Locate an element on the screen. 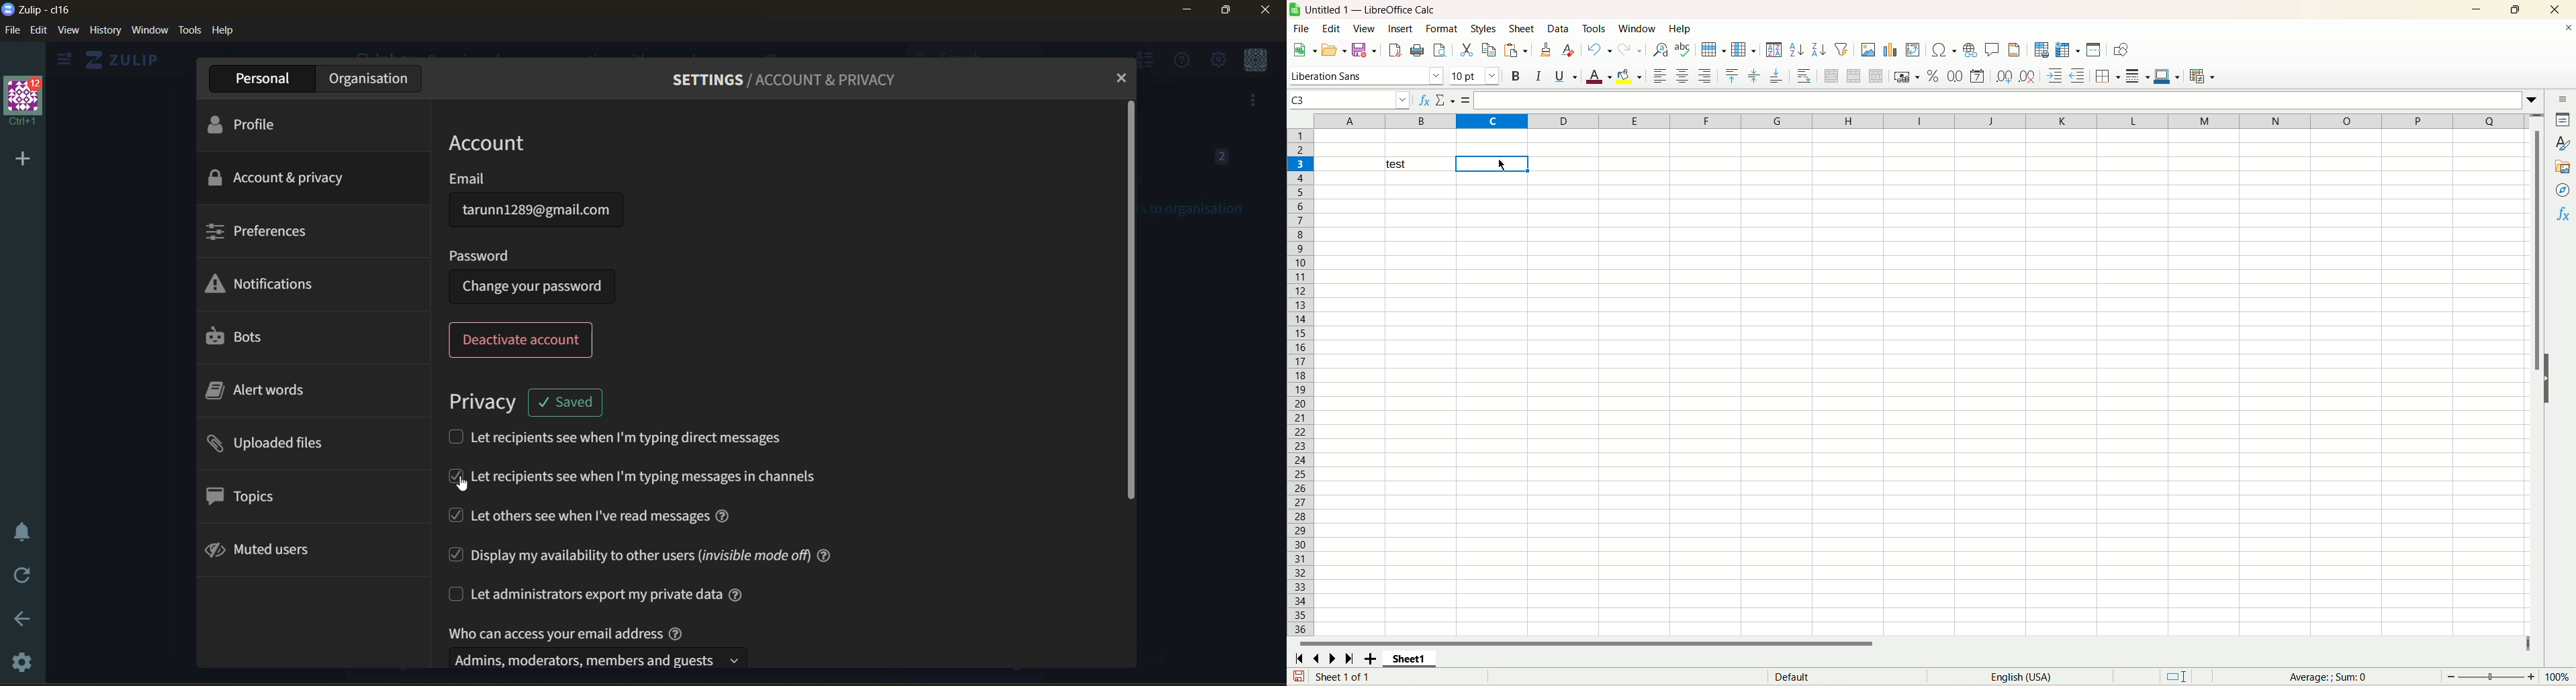 The width and height of the screenshot is (2576, 700). uploaded files is located at coordinates (271, 446).